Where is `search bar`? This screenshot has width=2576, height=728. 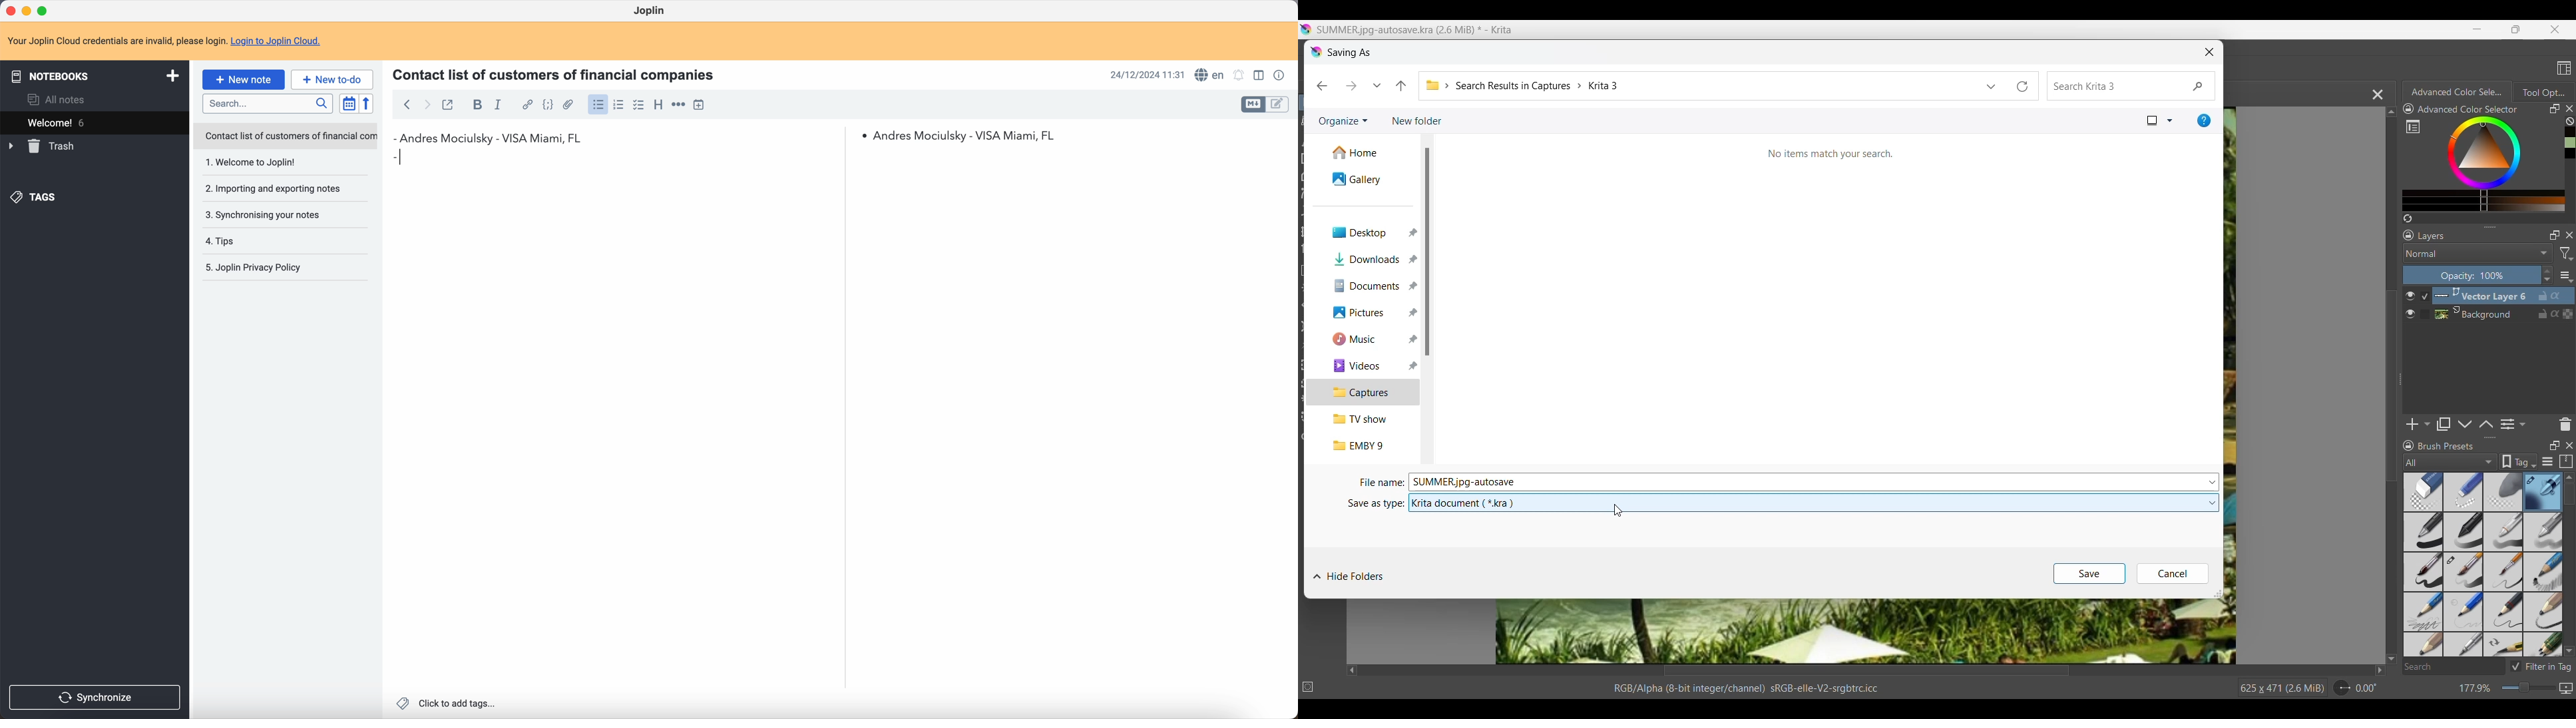 search bar is located at coordinates (271, 104).